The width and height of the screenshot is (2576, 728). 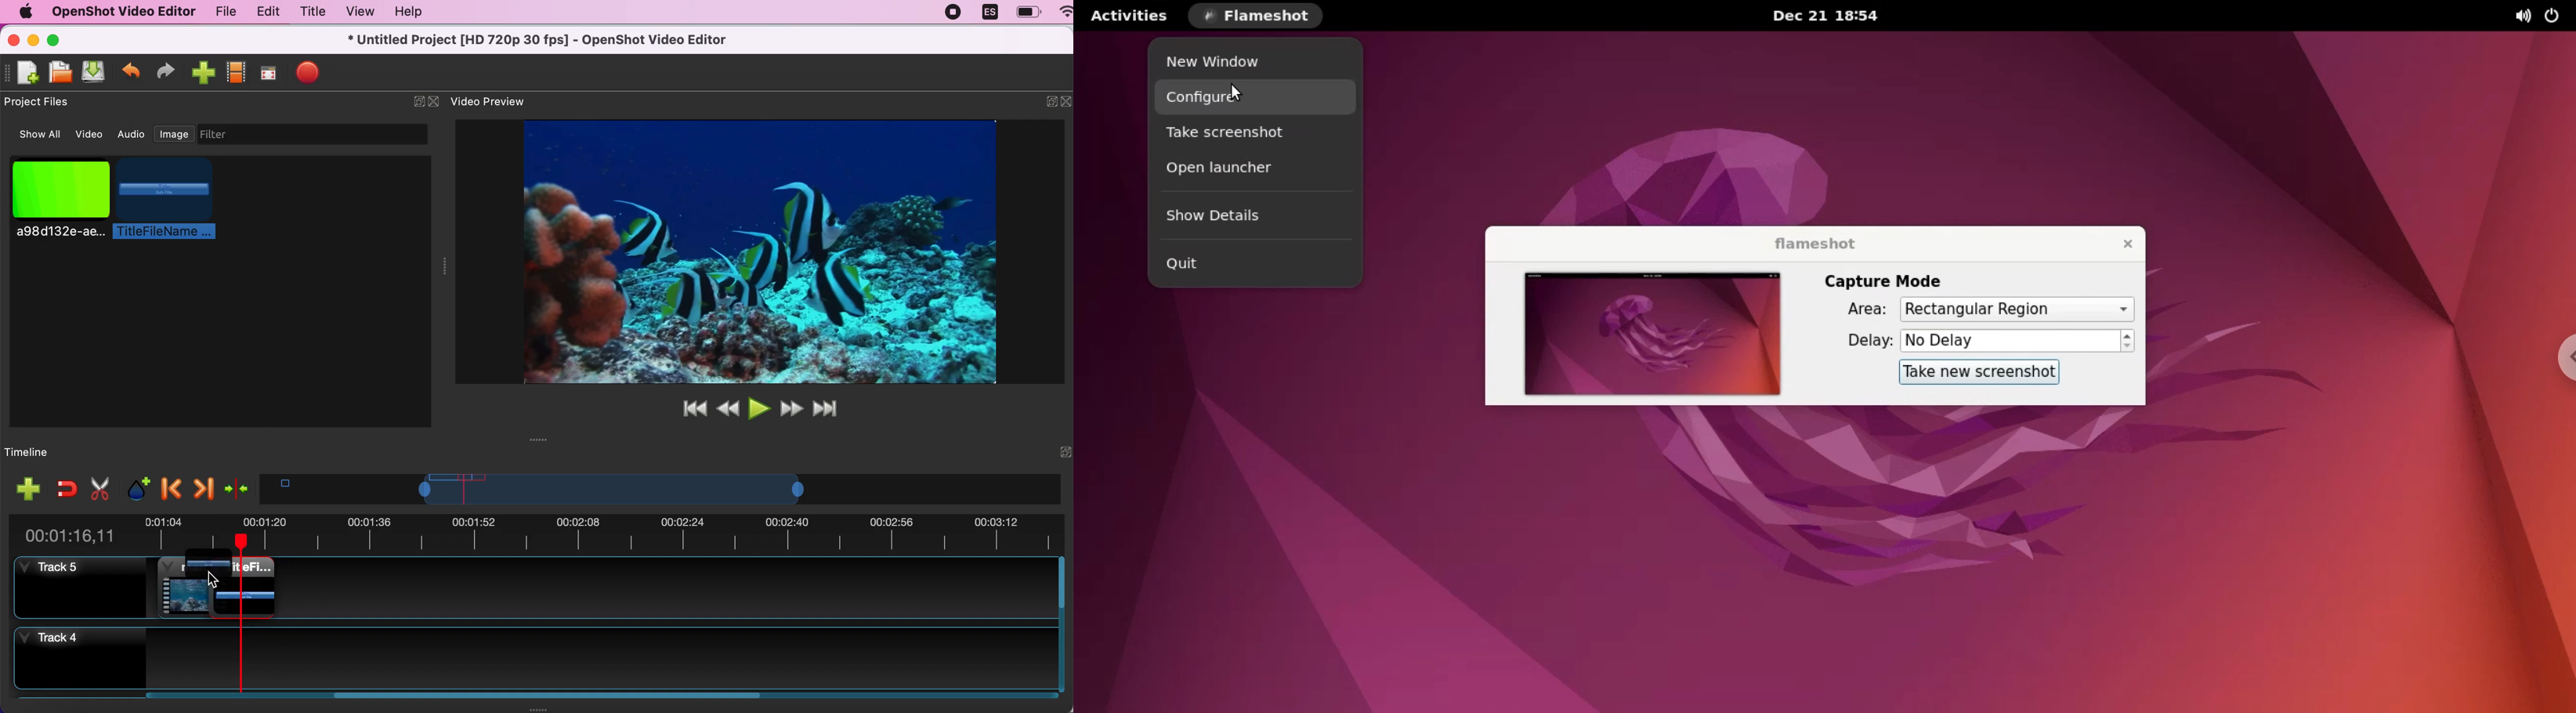 What do you see at coordinates (96, 73) in the screenshot?
I see `save file` at bounding box center [96, 73].